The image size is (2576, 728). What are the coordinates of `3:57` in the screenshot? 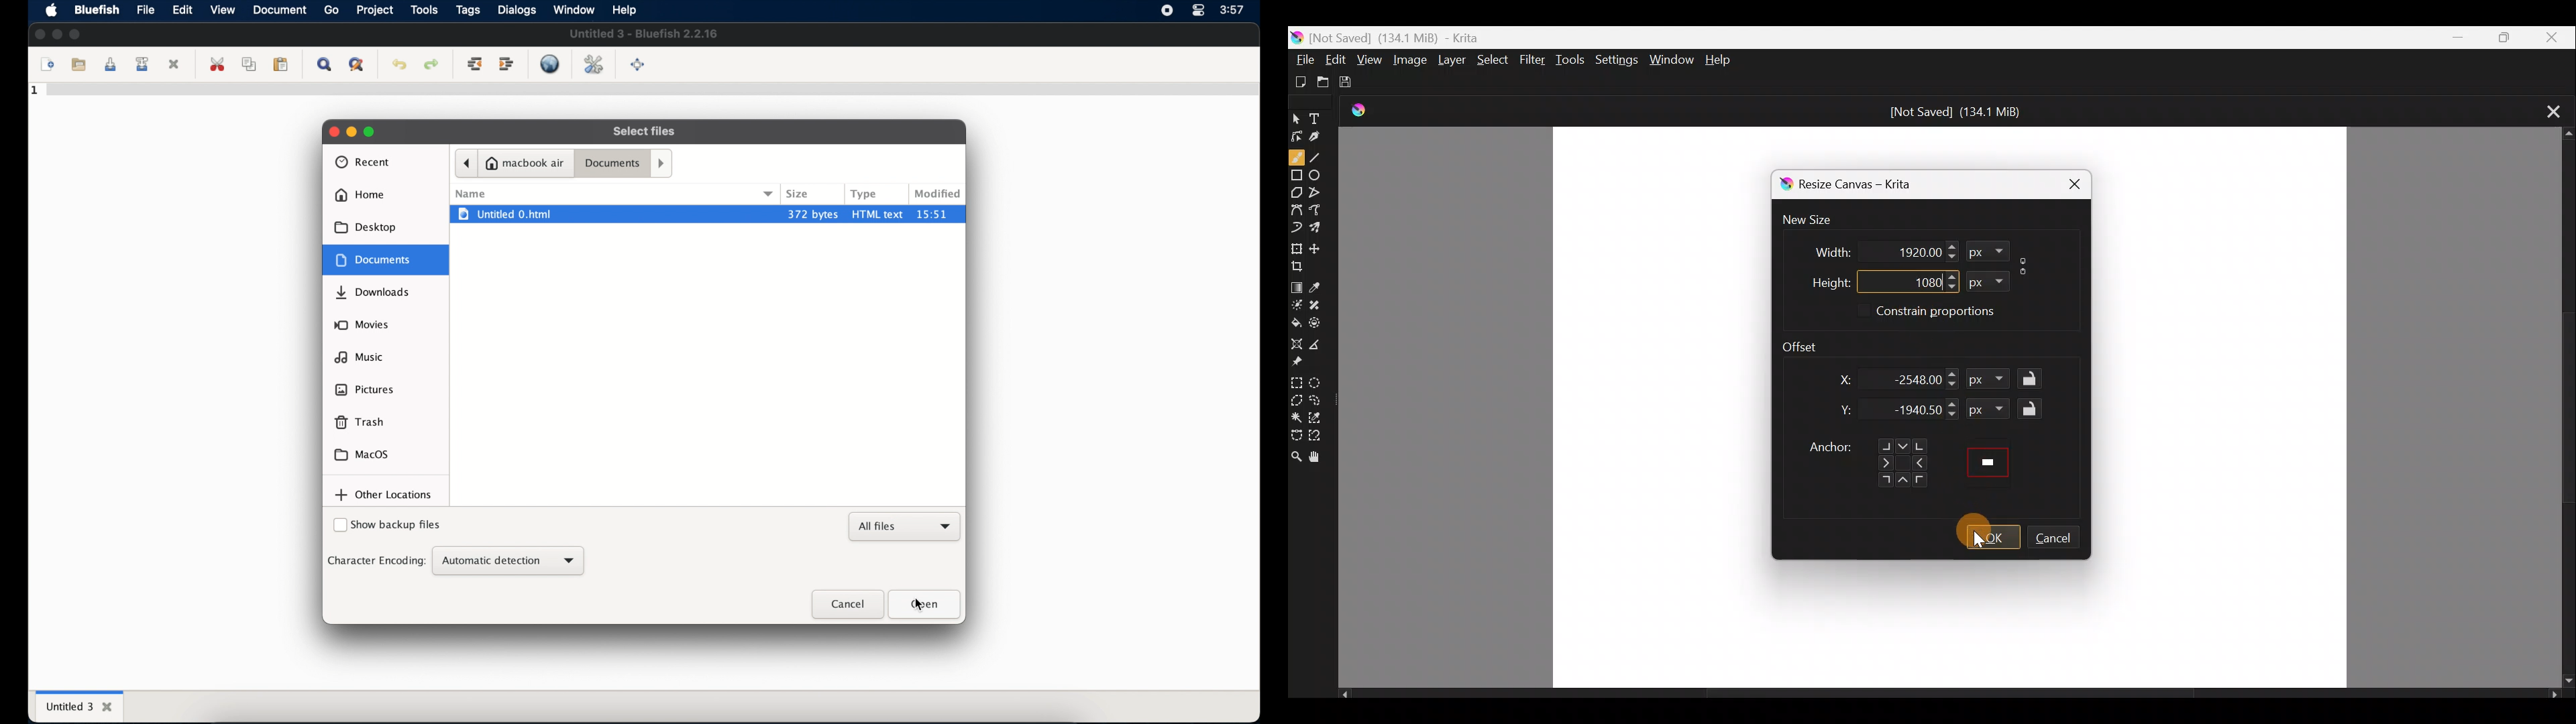 It's located at (1234, 9).